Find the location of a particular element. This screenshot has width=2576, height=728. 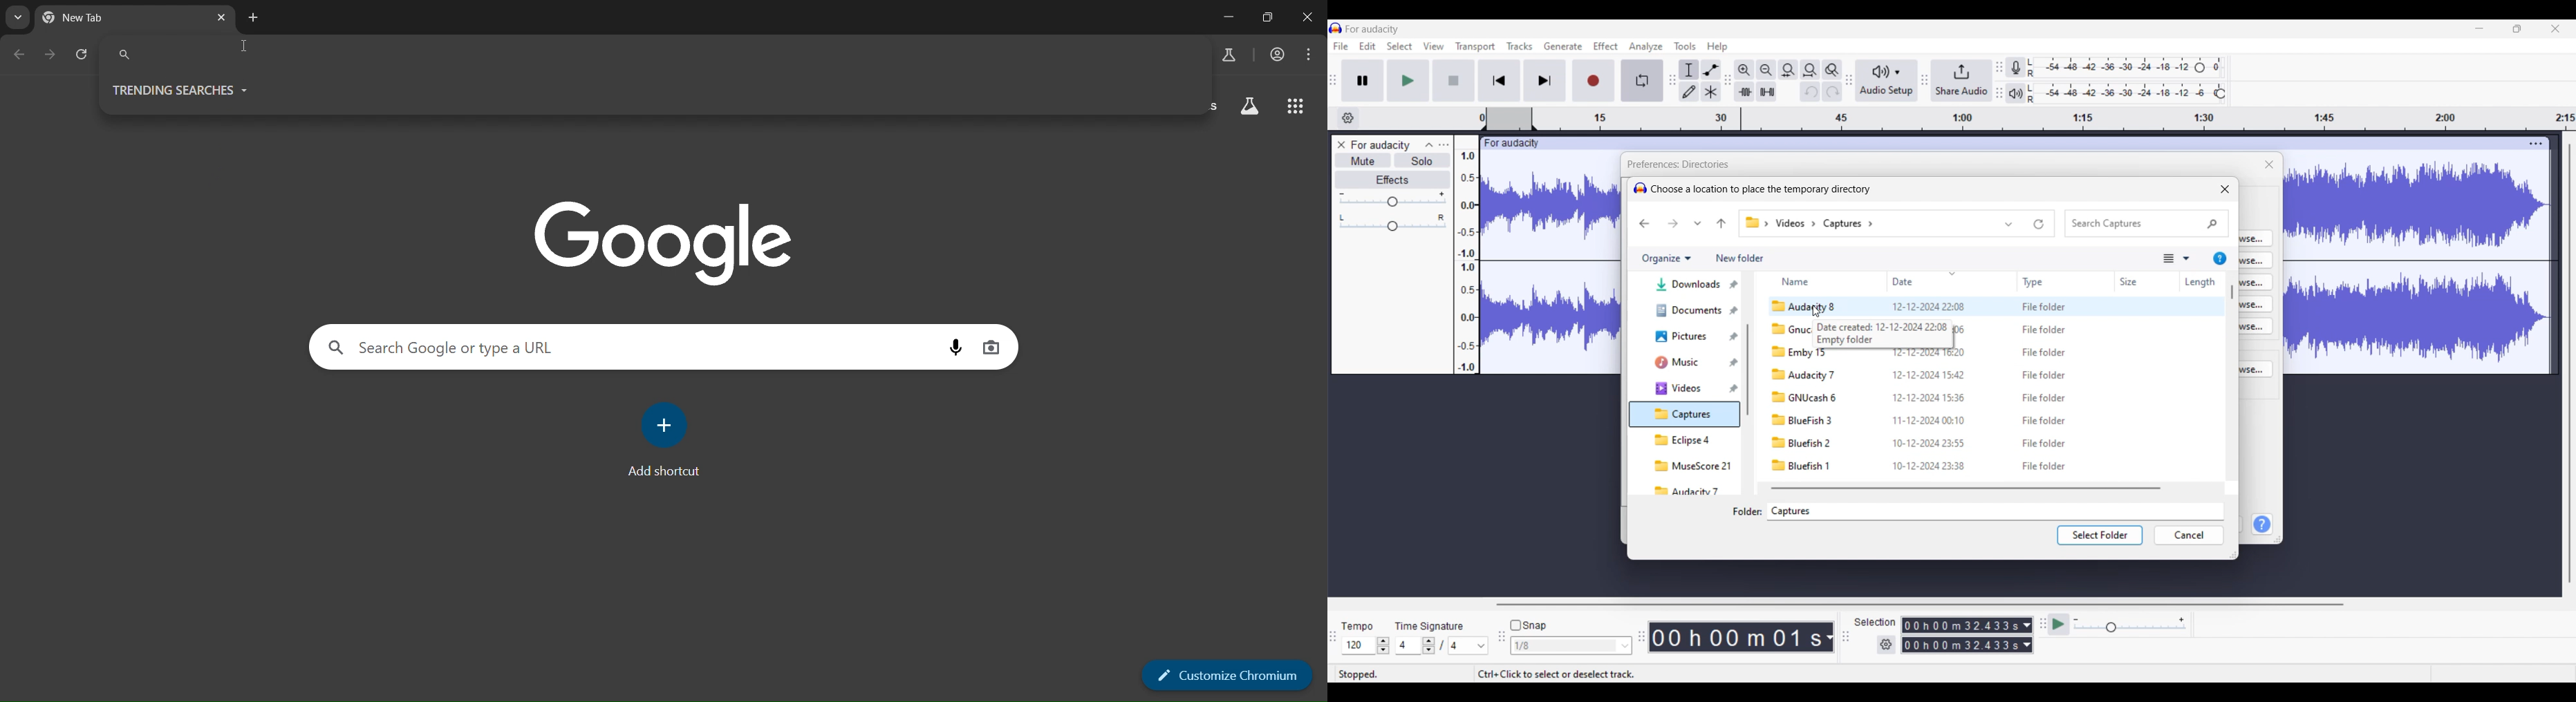

Software logo is located at coordinates (1640, 188).